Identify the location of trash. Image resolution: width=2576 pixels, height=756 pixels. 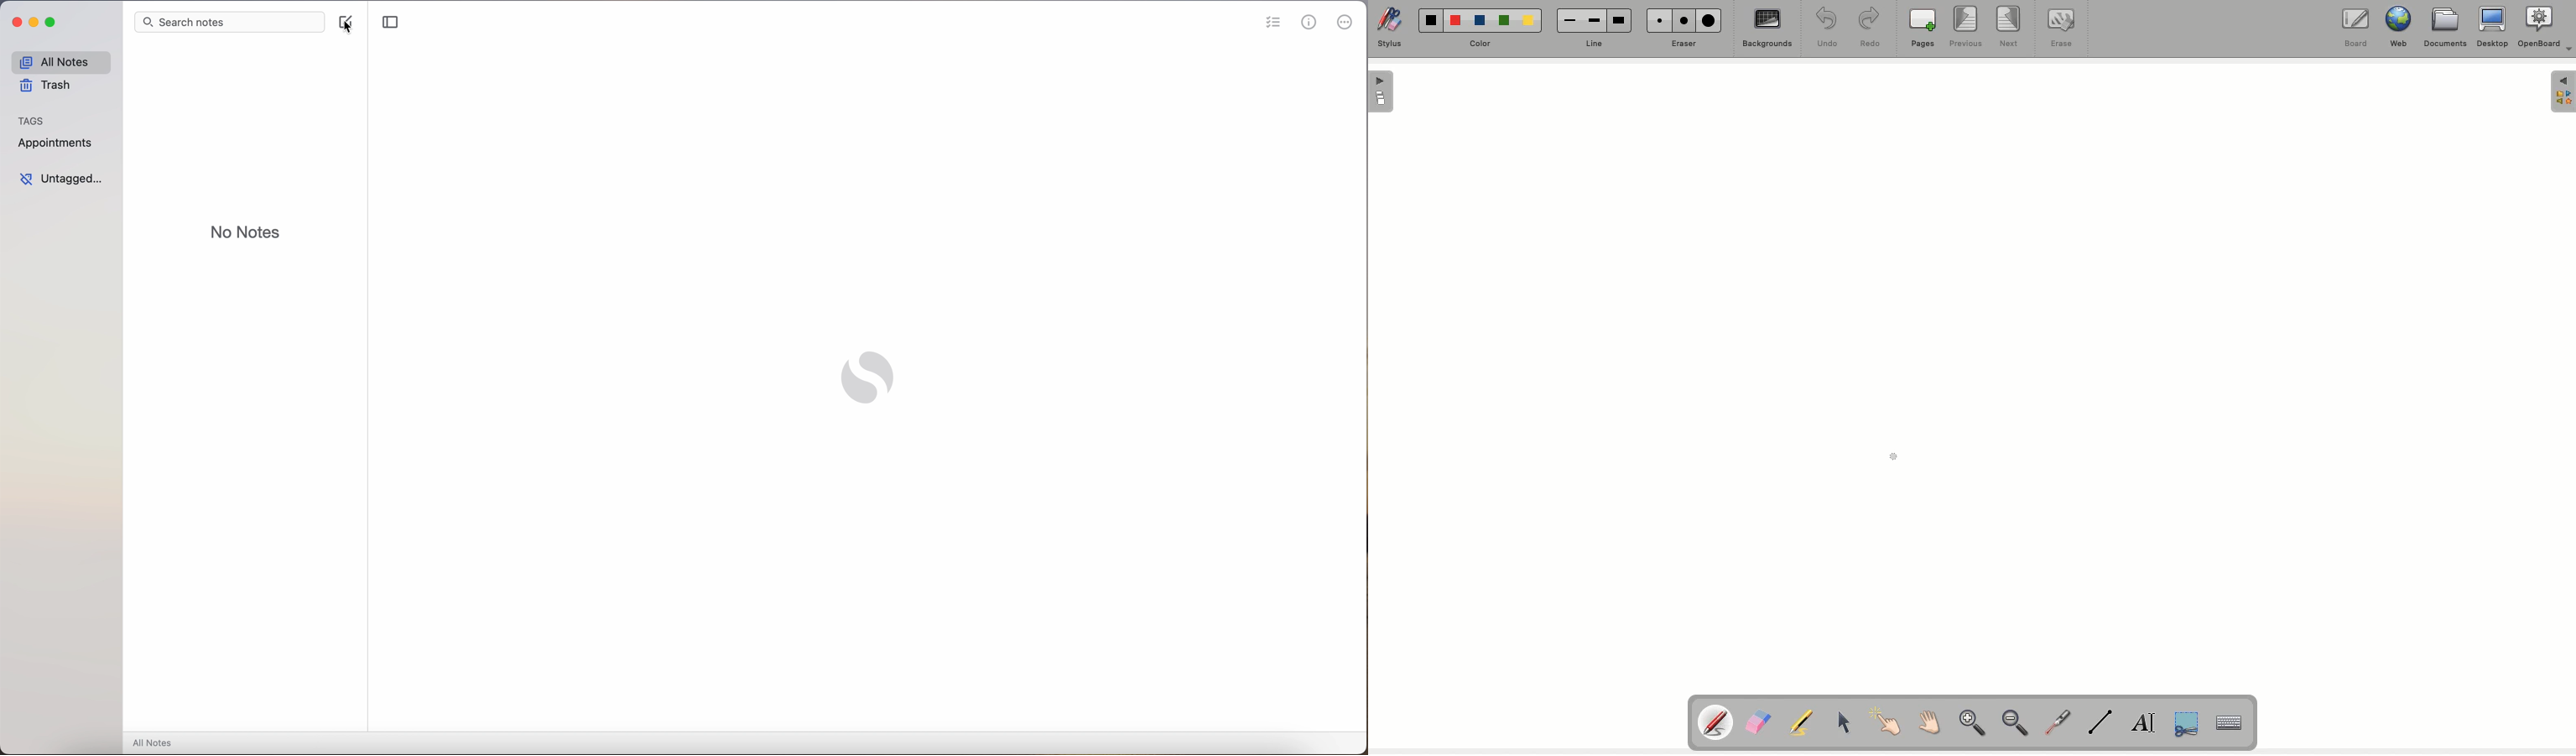
(48, 86).